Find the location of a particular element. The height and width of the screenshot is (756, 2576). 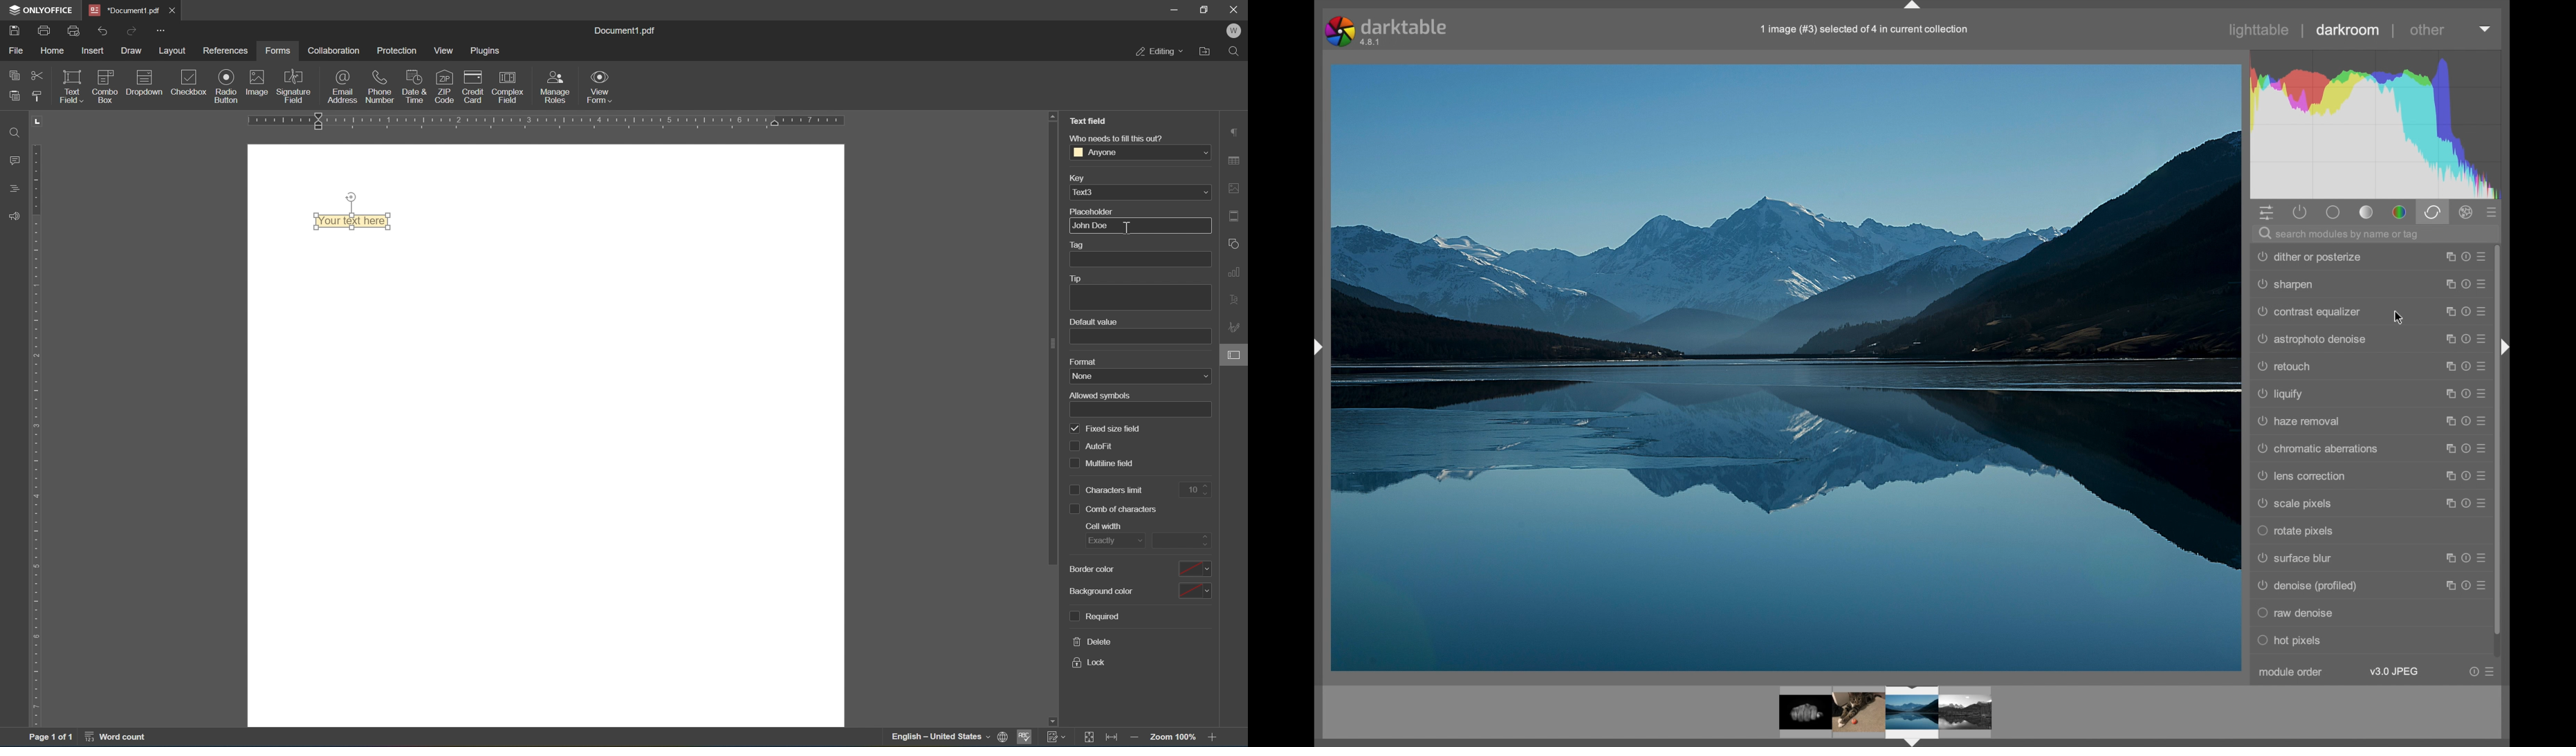

characters limit is located at coordinates (1109, 491).